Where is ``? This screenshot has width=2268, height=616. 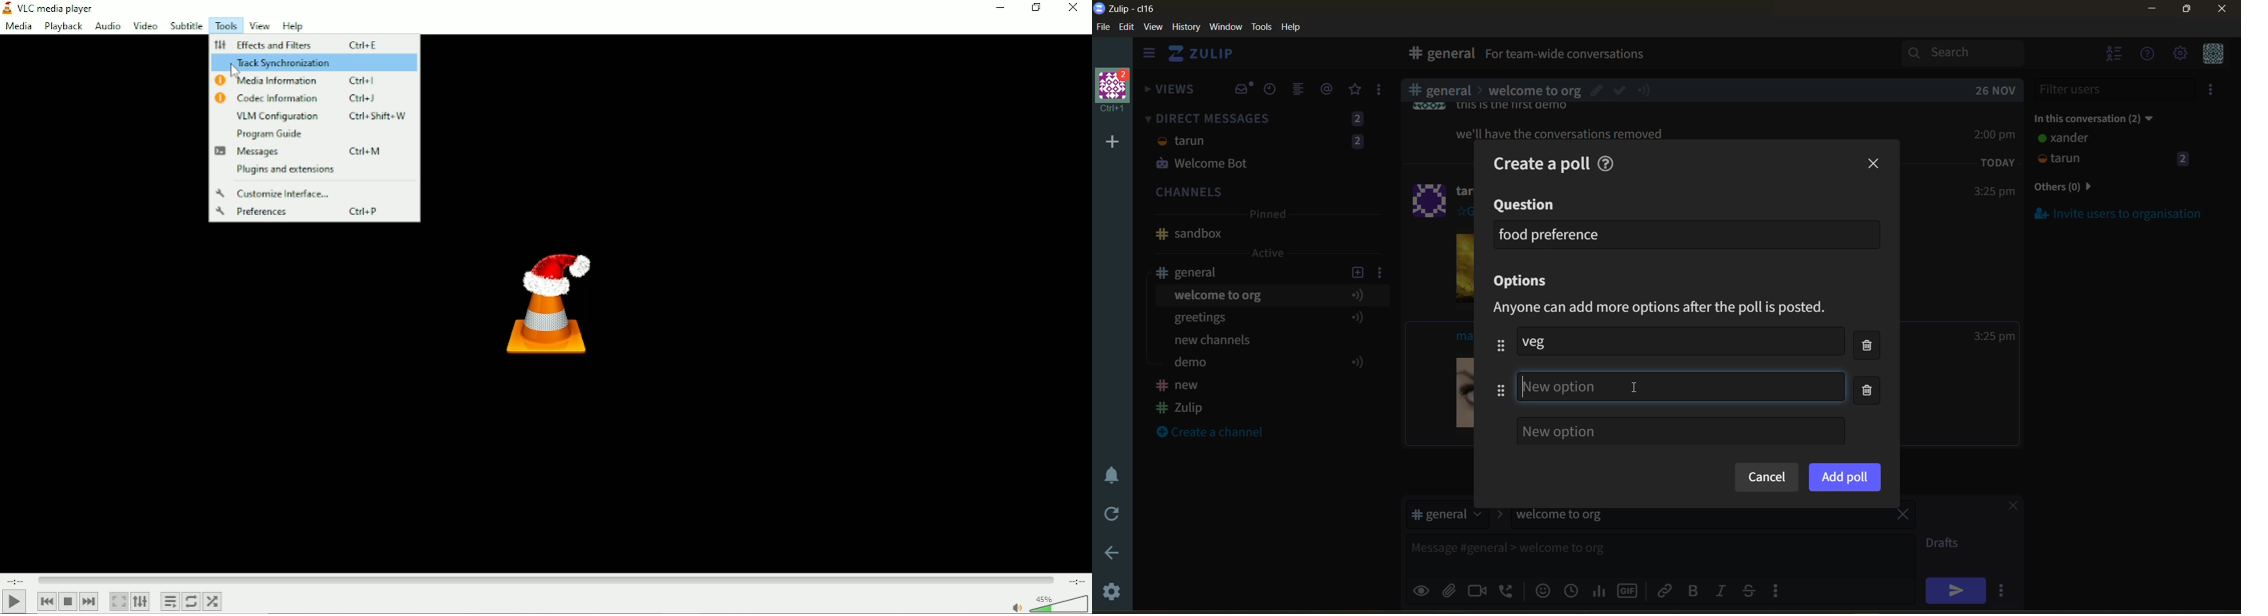
 is located at coordinates (1562, 134).